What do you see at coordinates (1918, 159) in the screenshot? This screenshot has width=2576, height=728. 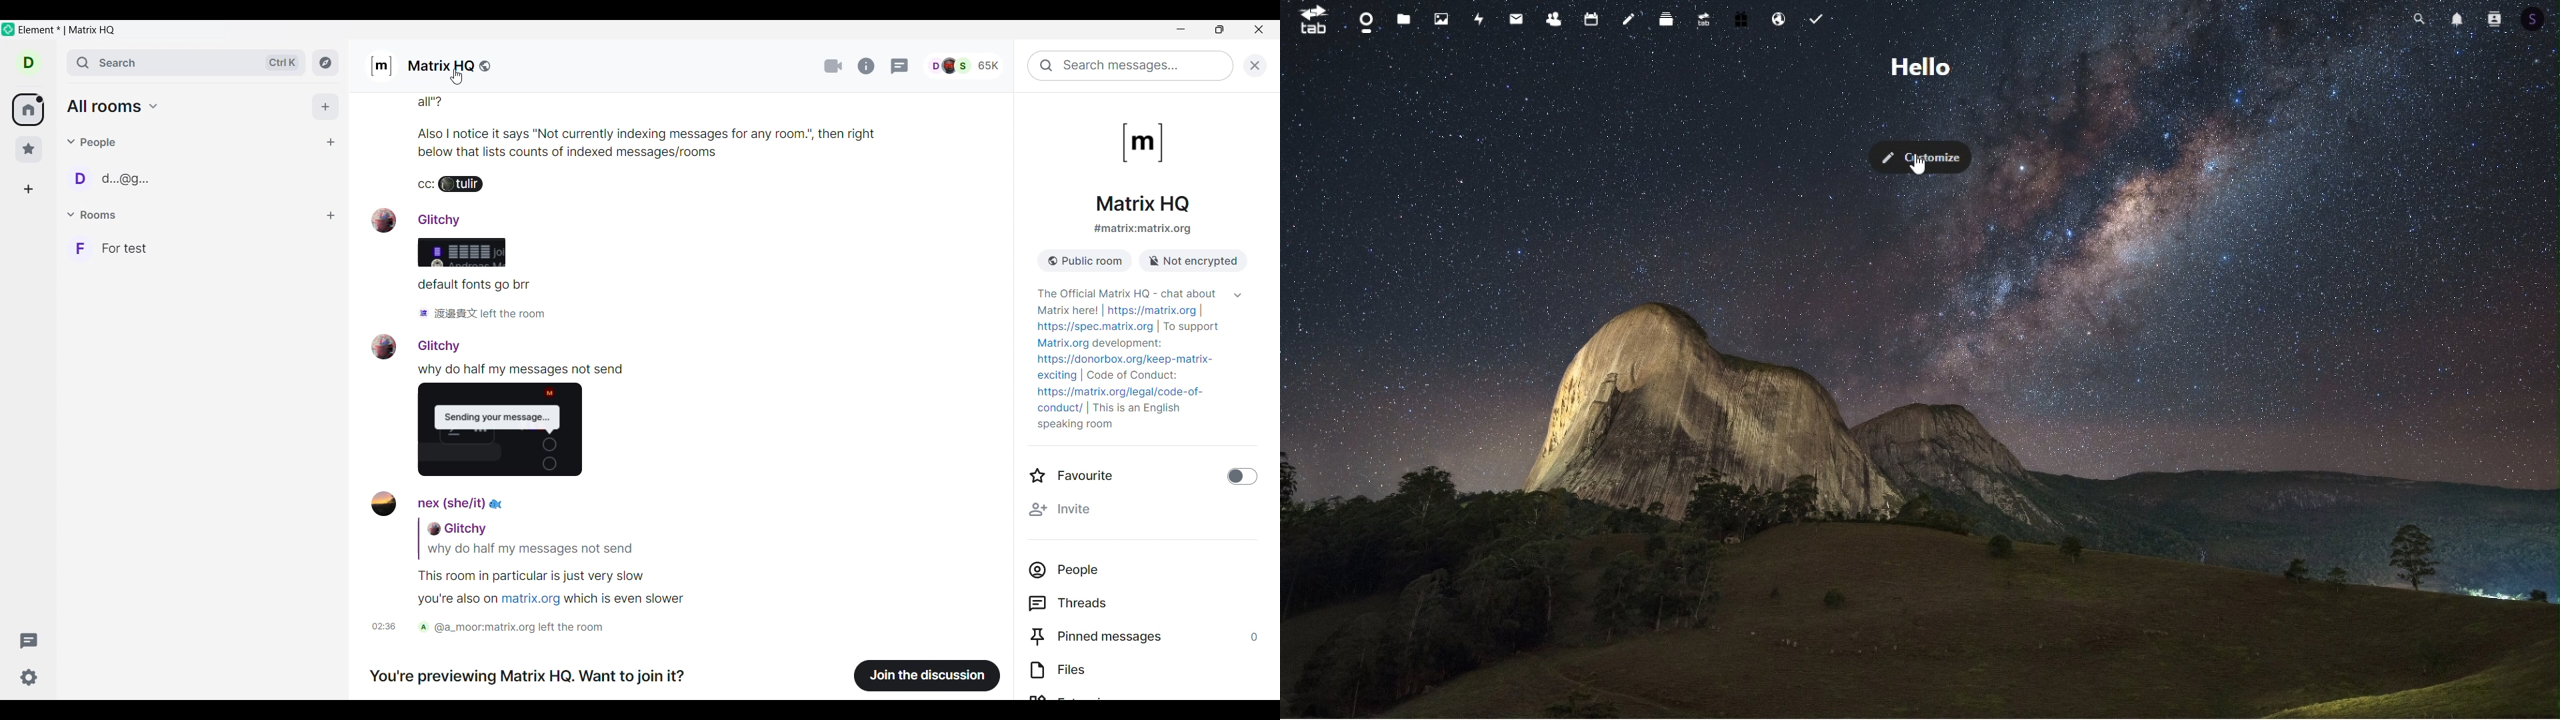 I see `customise` at bounding box center [1918, 159].